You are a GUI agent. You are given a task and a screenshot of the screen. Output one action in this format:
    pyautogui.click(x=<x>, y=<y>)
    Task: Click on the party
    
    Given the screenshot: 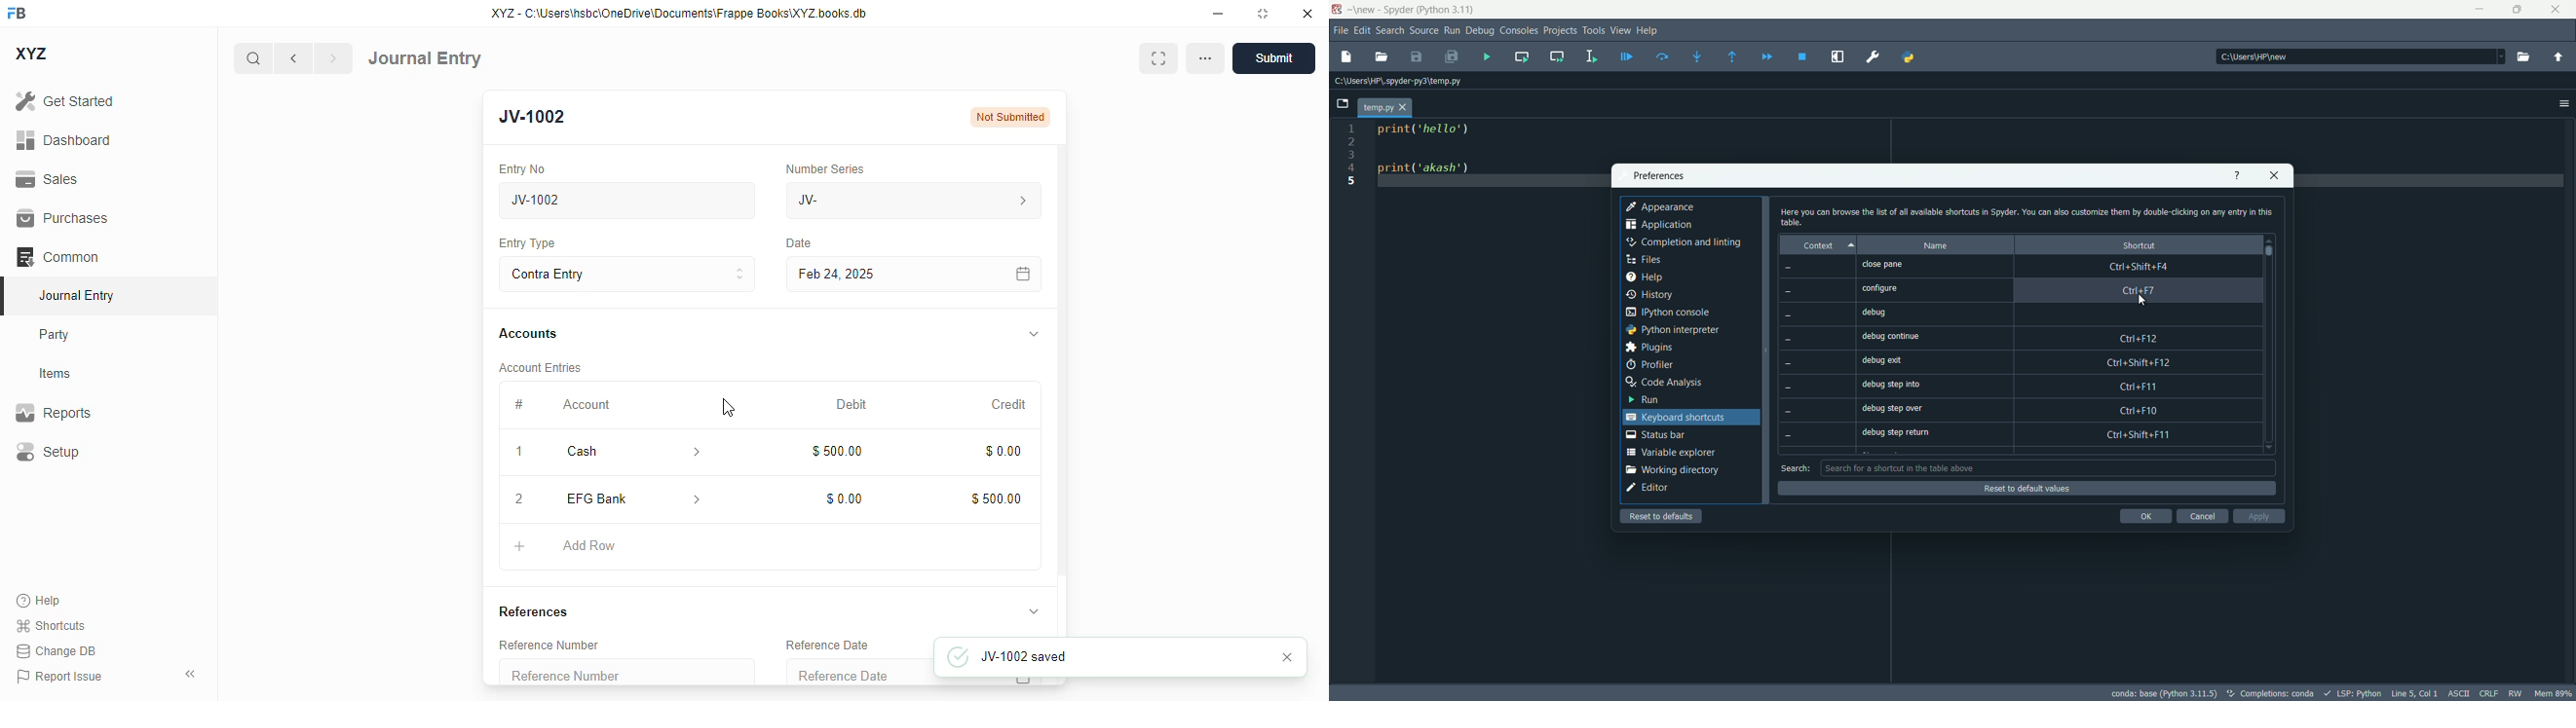 What is the action you would take?
    pyautogui.click(x=57, y=335)
    